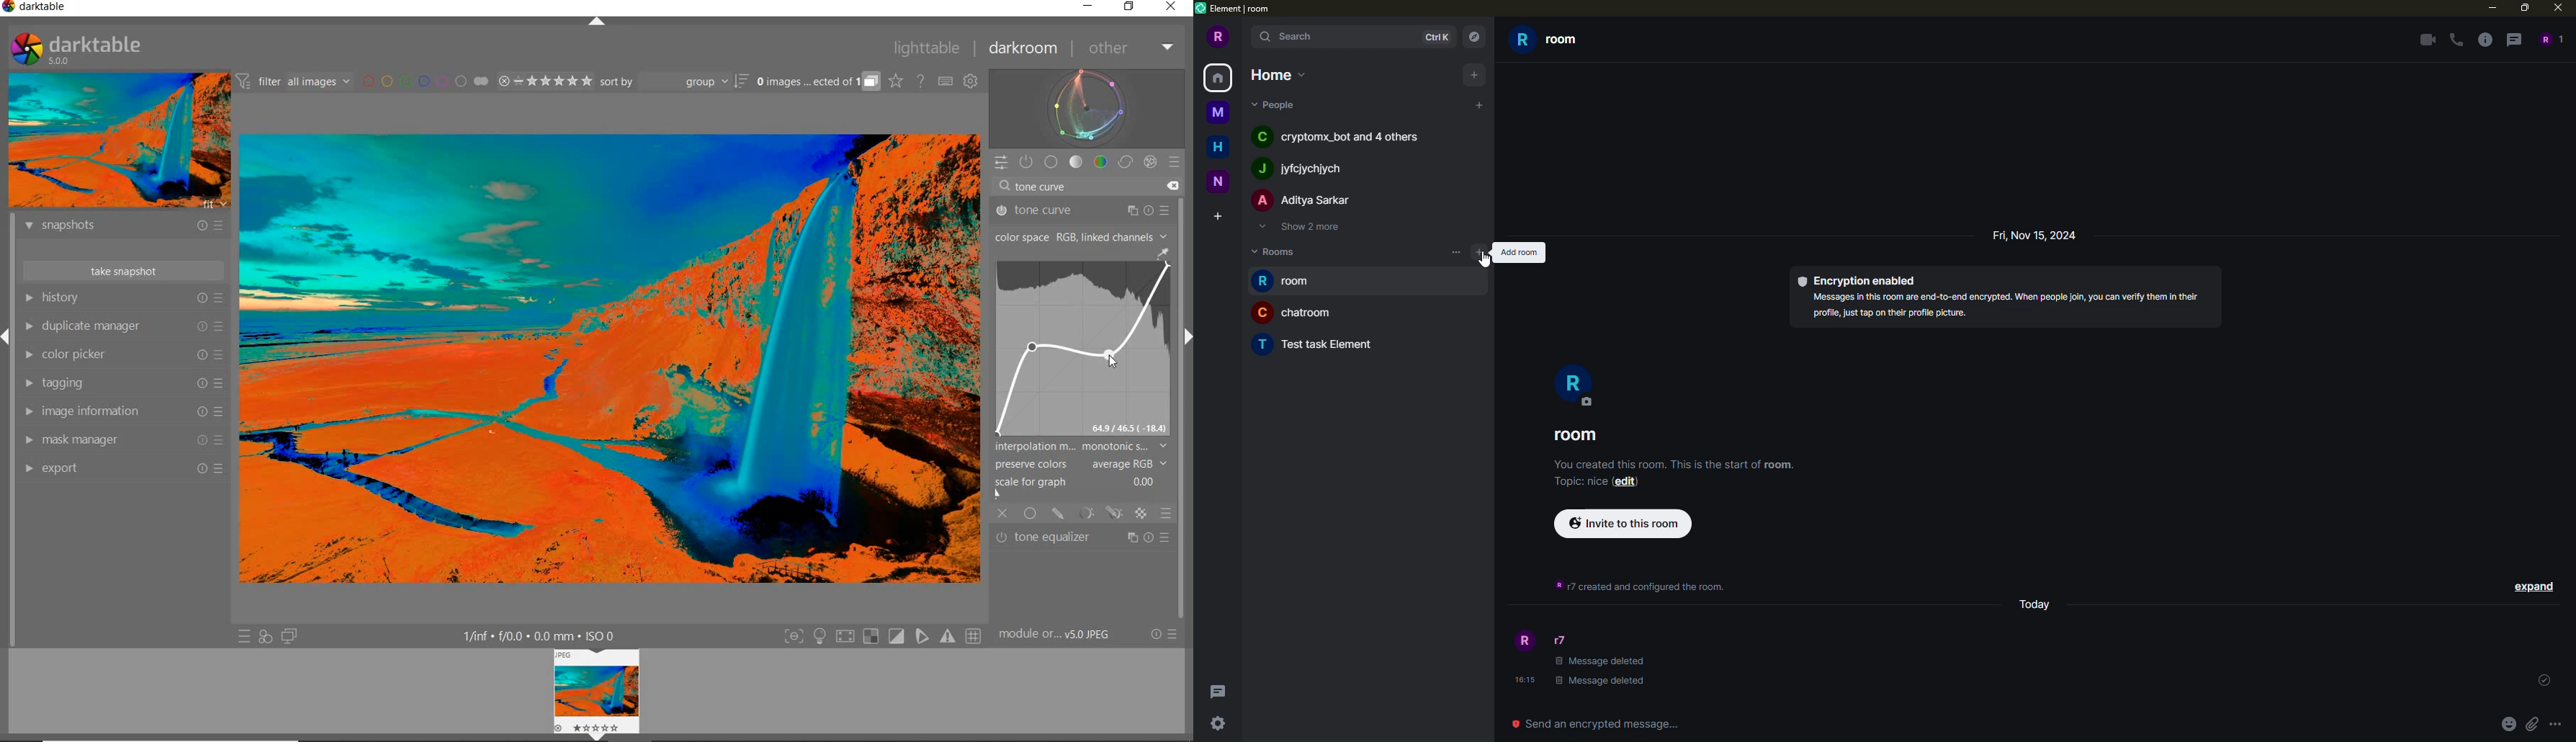  I want to click on QUICK ACCESS FOR APPLYING ANY OF YOUR STYLES, so click(264, 638).